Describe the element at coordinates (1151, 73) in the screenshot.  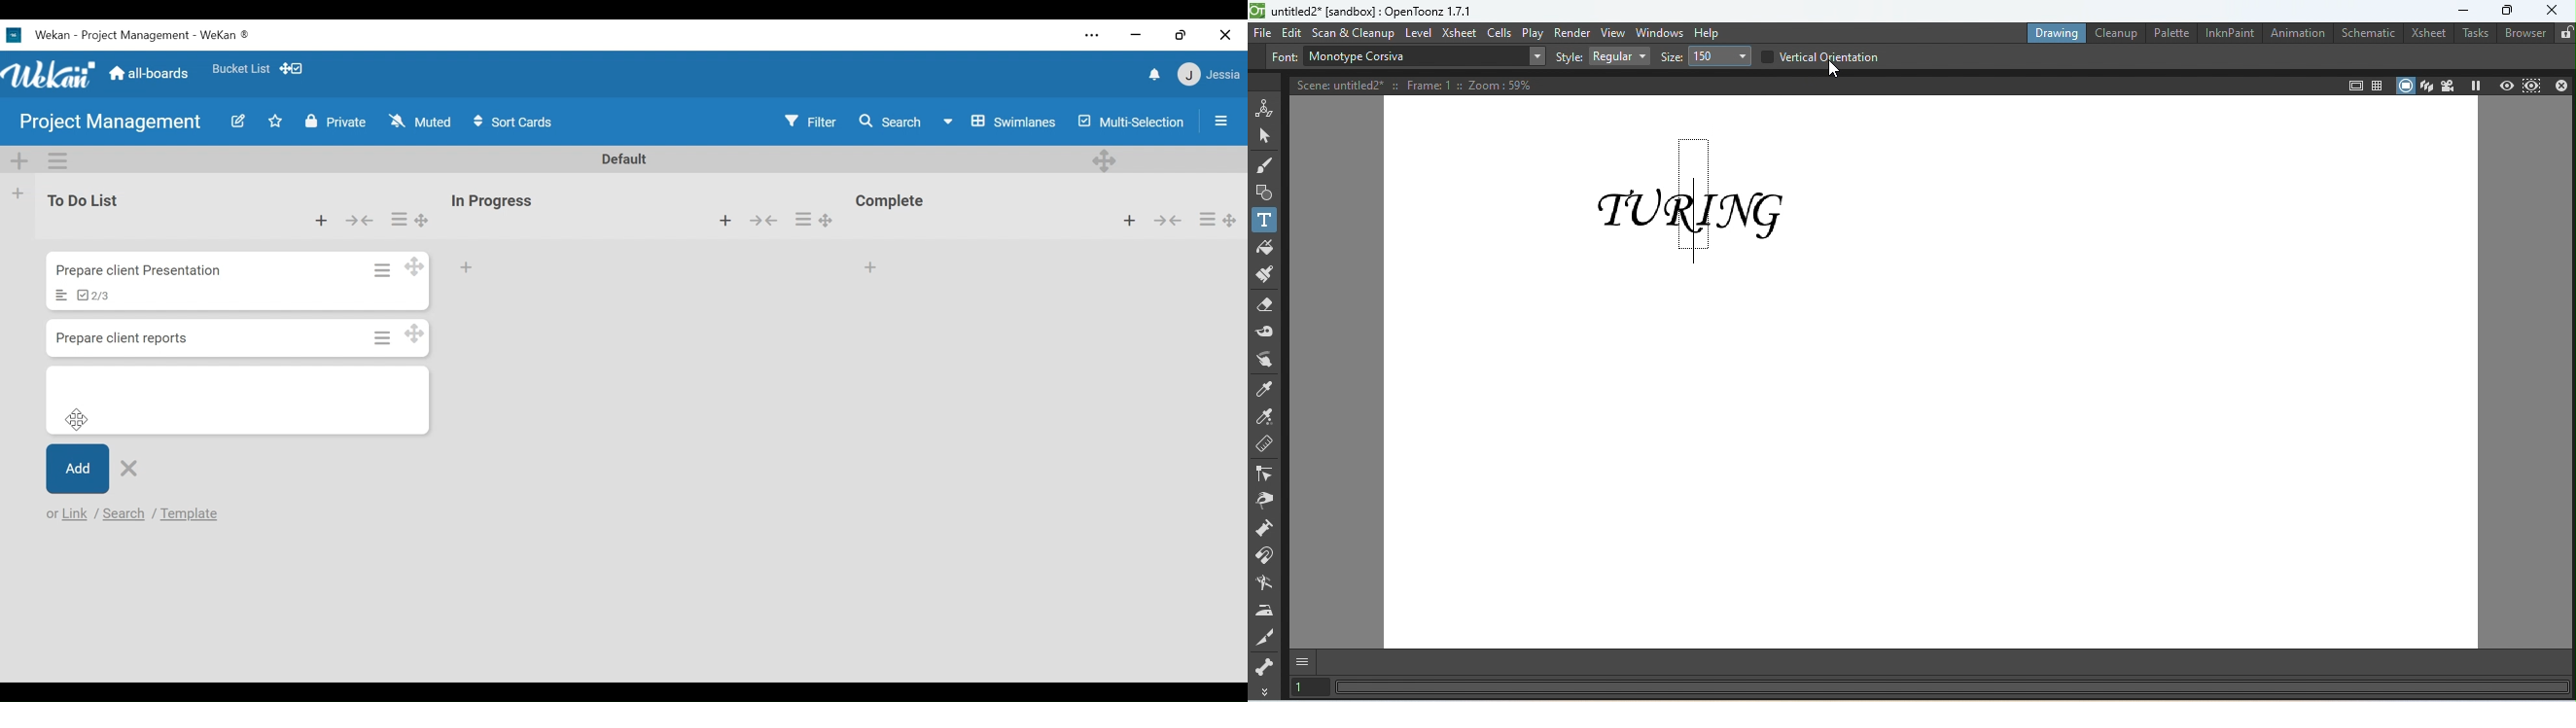
I see `notifications` at that location.